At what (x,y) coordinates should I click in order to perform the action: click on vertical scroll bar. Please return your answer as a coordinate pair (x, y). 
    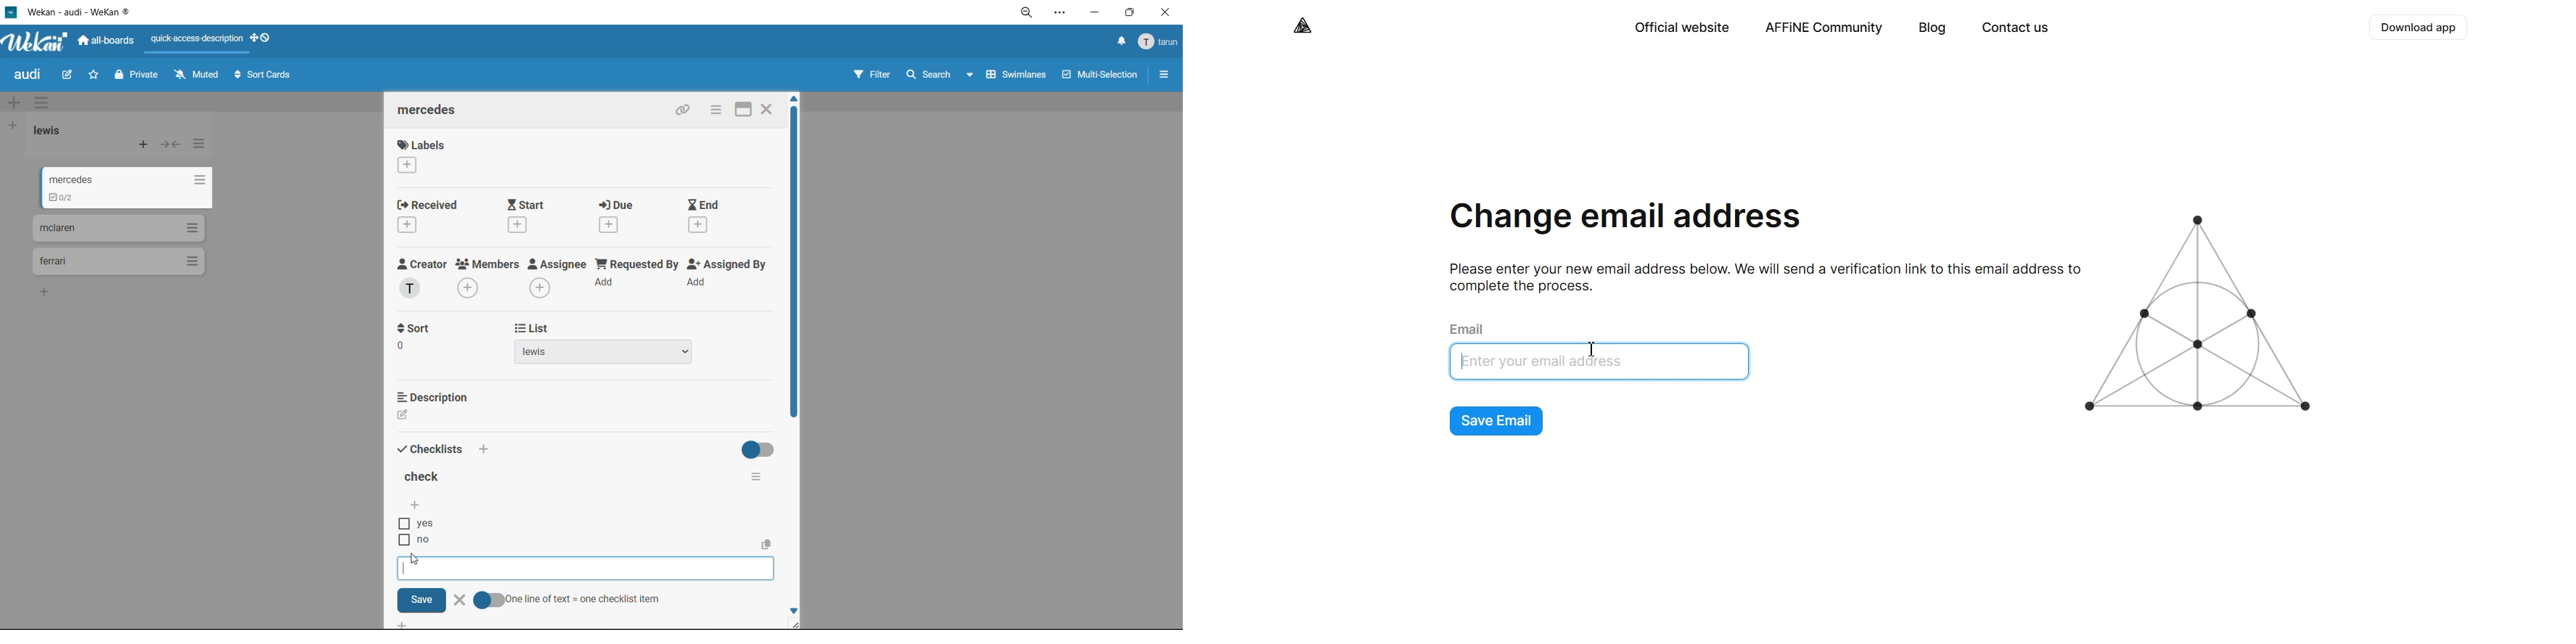
    Looking at the image, I should click on (794, 272).